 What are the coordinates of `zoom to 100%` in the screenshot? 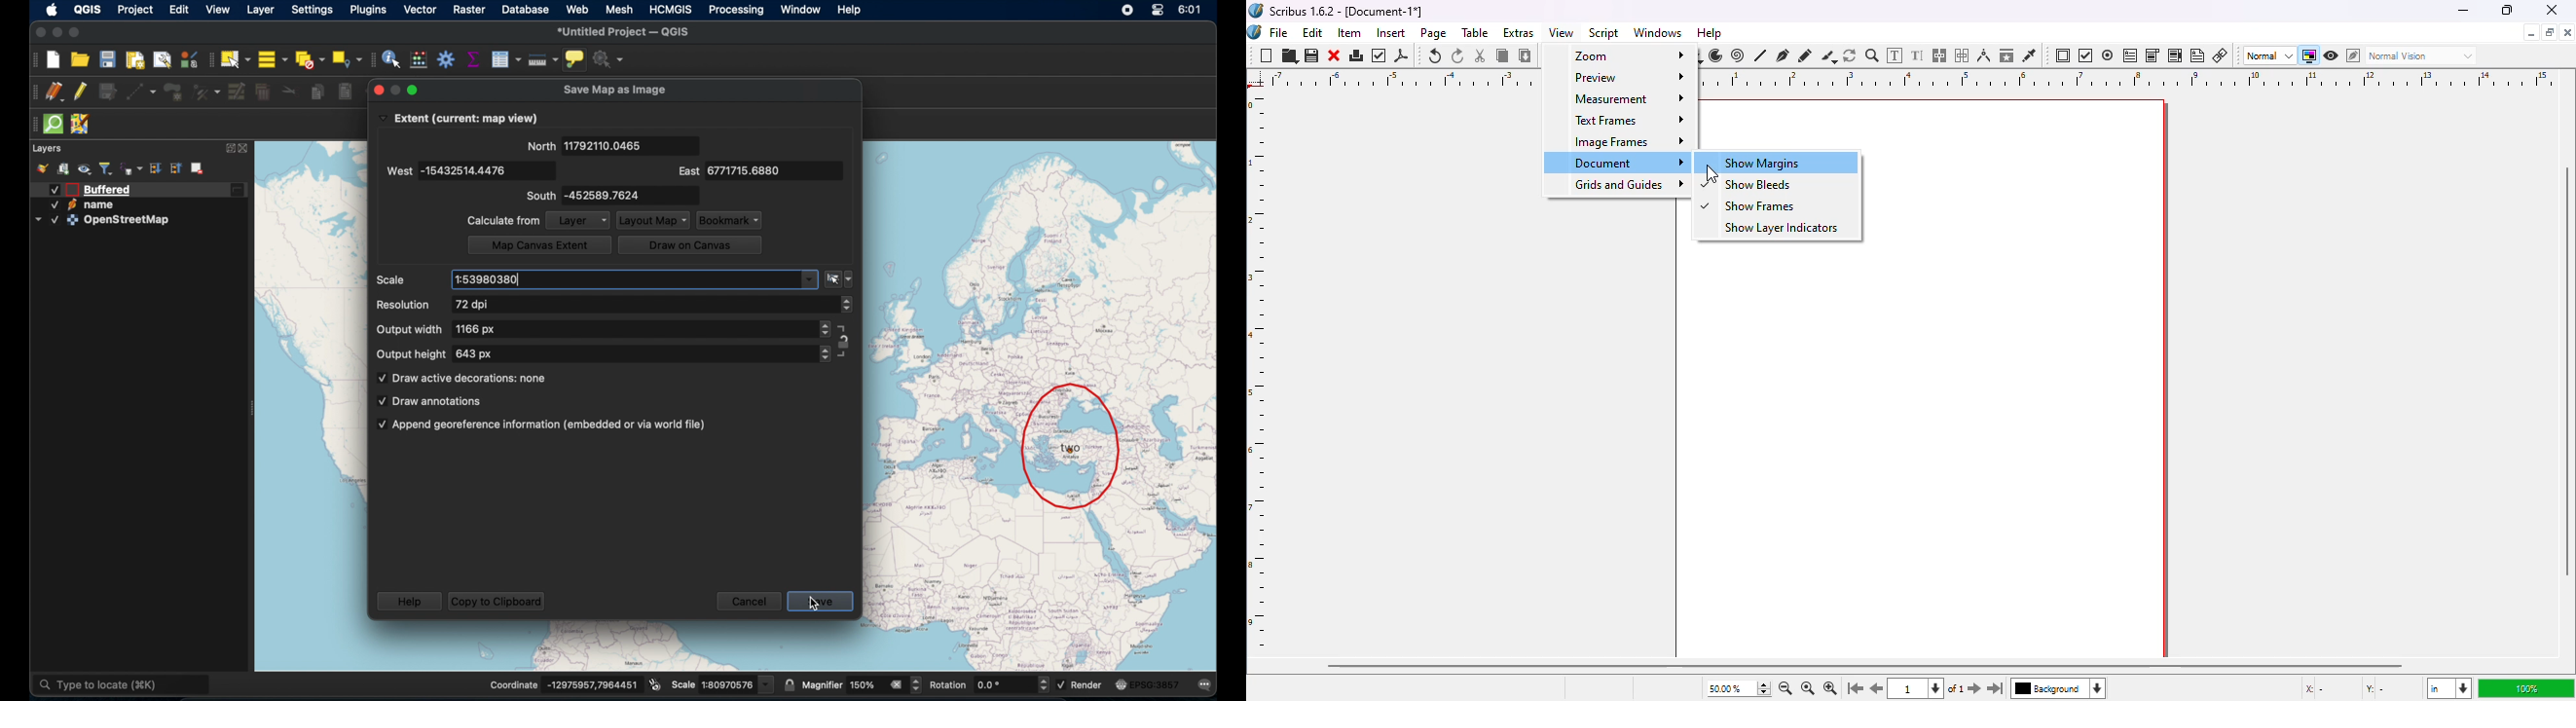 It's located at (1806, 689).